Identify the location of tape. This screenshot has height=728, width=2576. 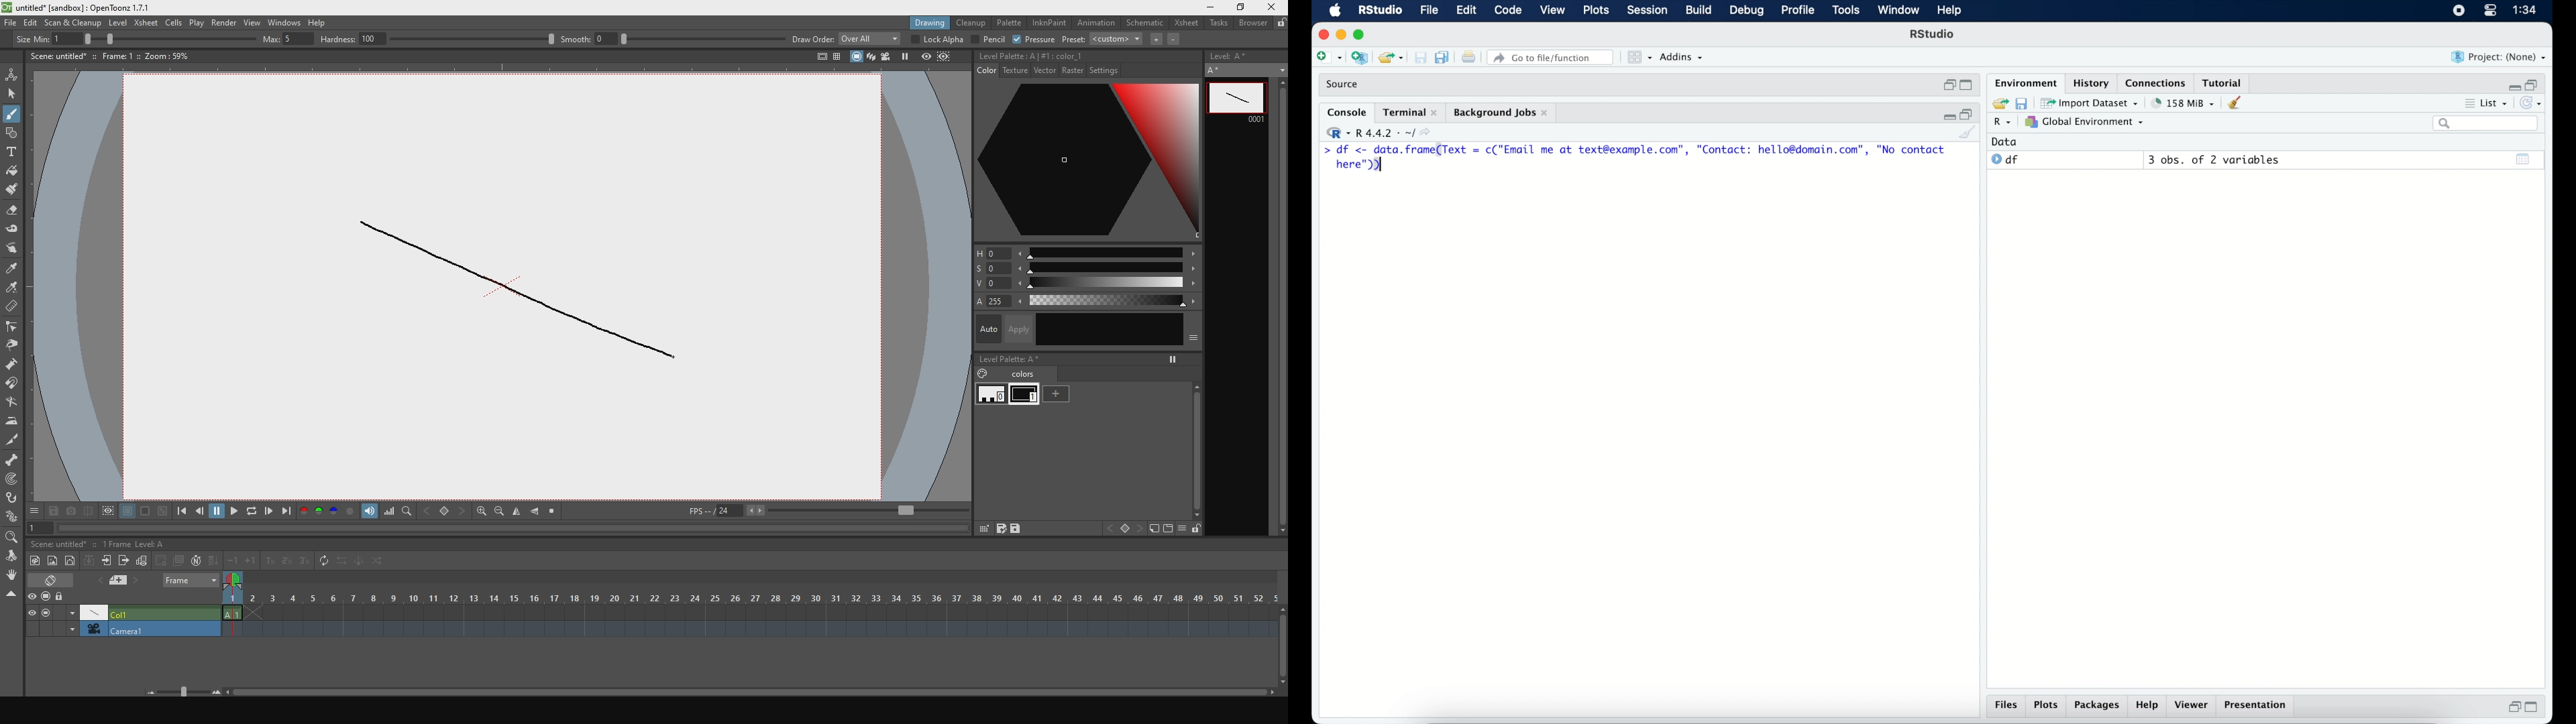
(13, 231).